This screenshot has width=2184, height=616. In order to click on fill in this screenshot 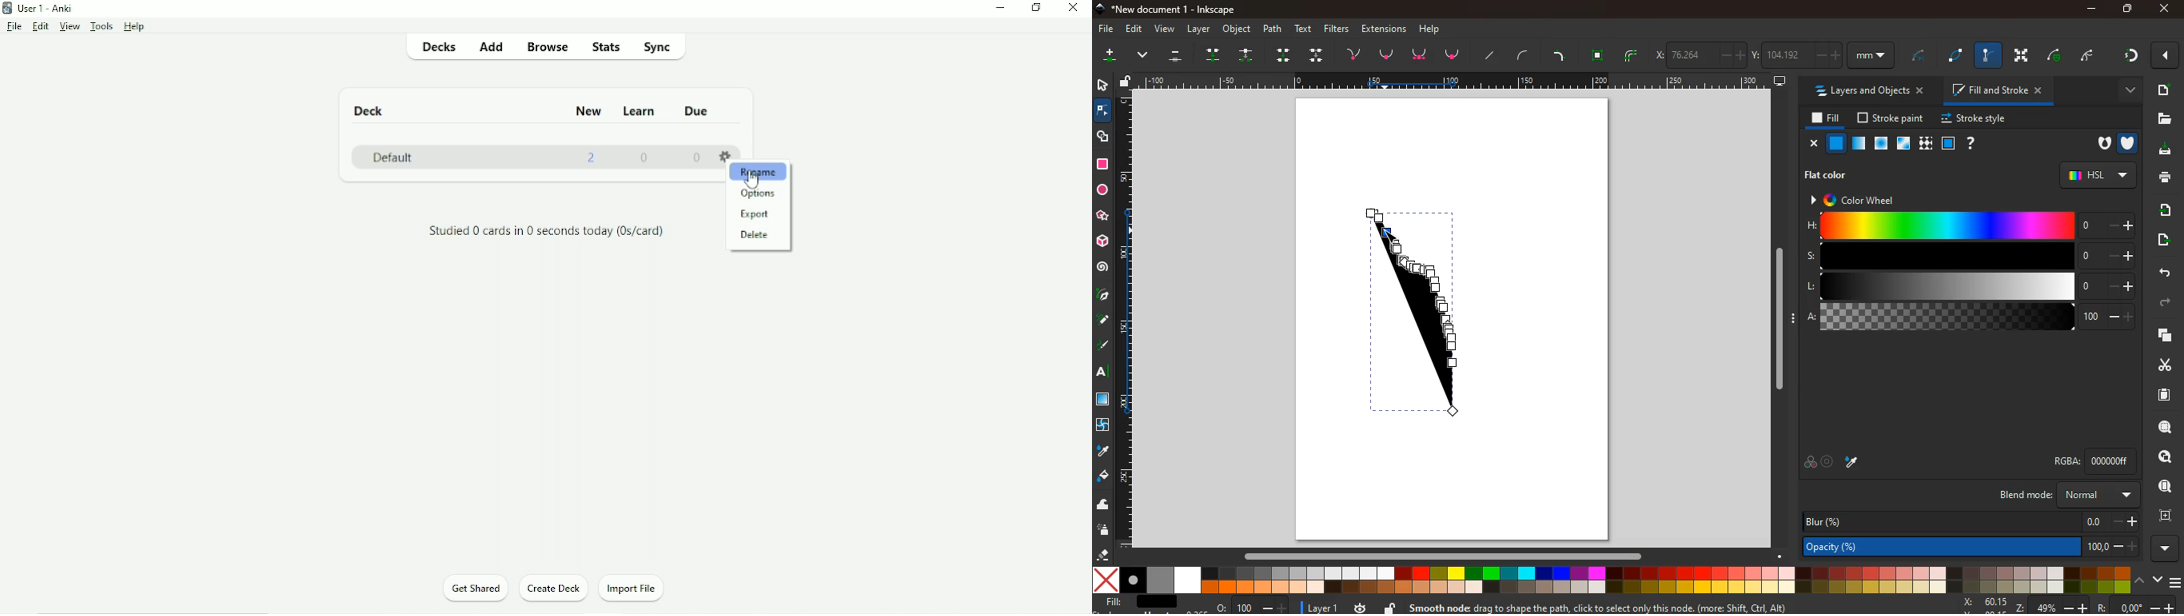, I will do `click(1823, 118)`.